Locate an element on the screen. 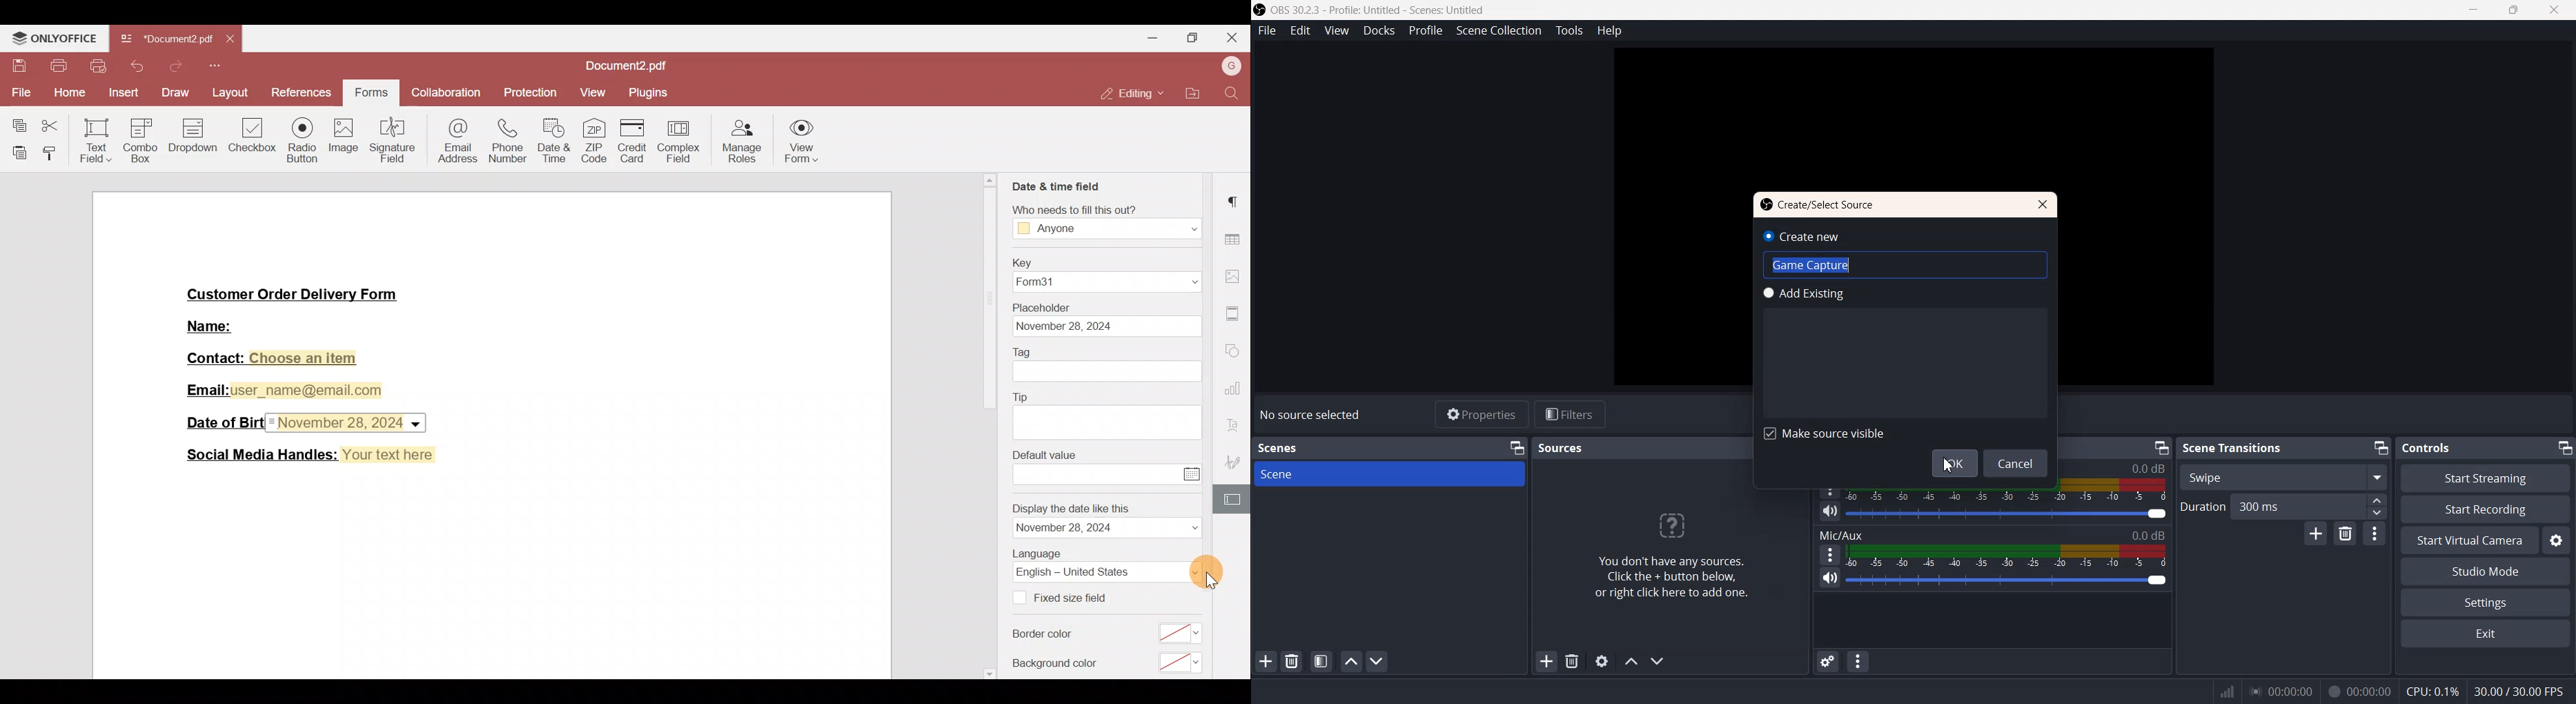  More is located at coordinates (1831, 554).